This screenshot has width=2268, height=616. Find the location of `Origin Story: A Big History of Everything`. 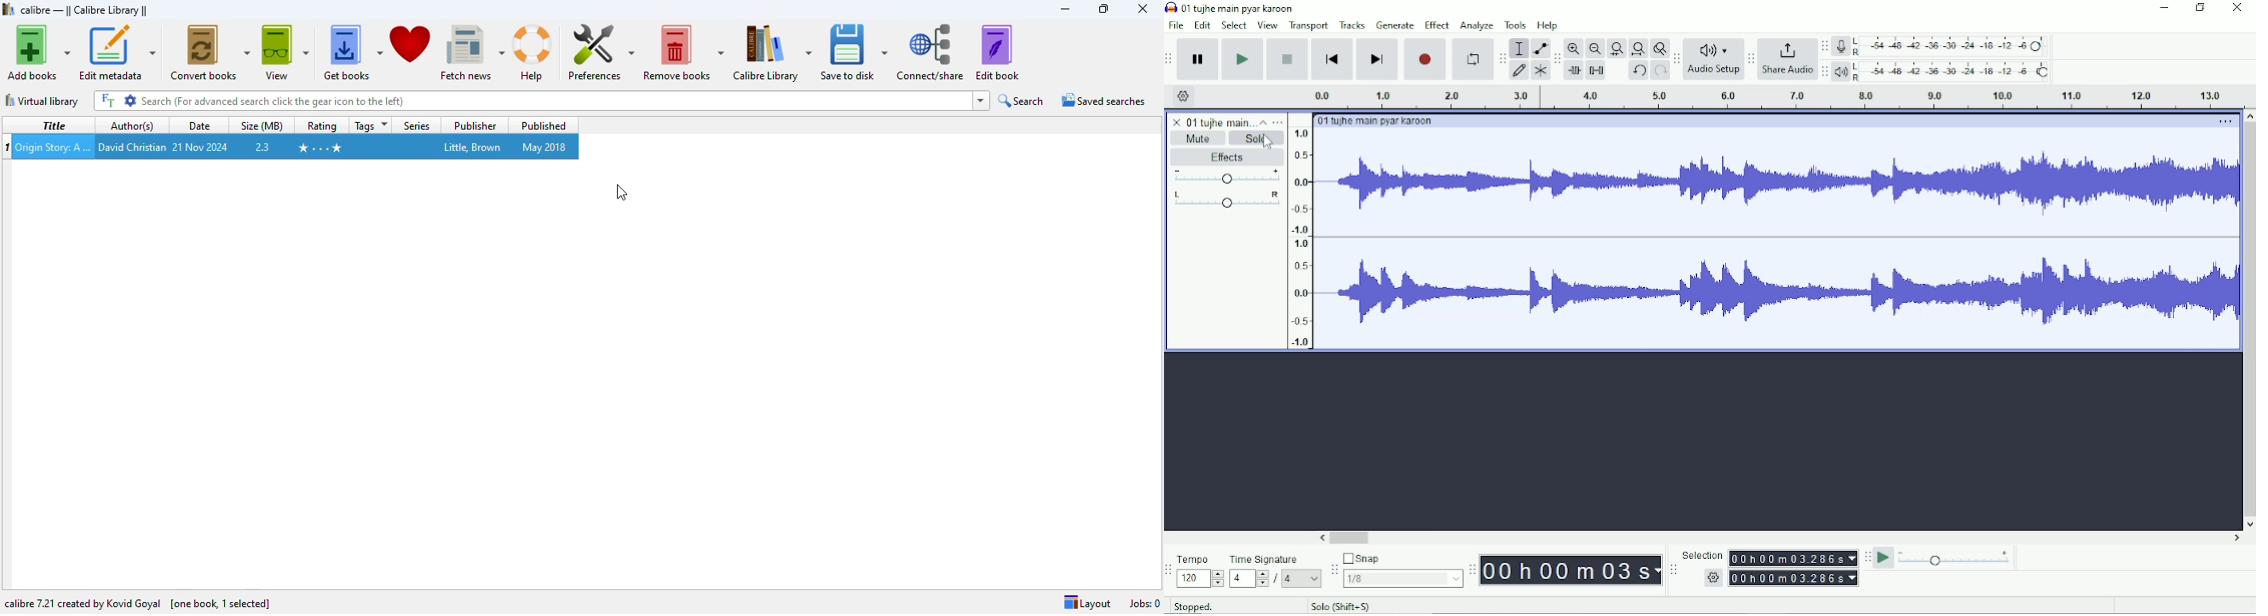

Origin Story: A Big History of Everything is located at coordinates (54, 147).